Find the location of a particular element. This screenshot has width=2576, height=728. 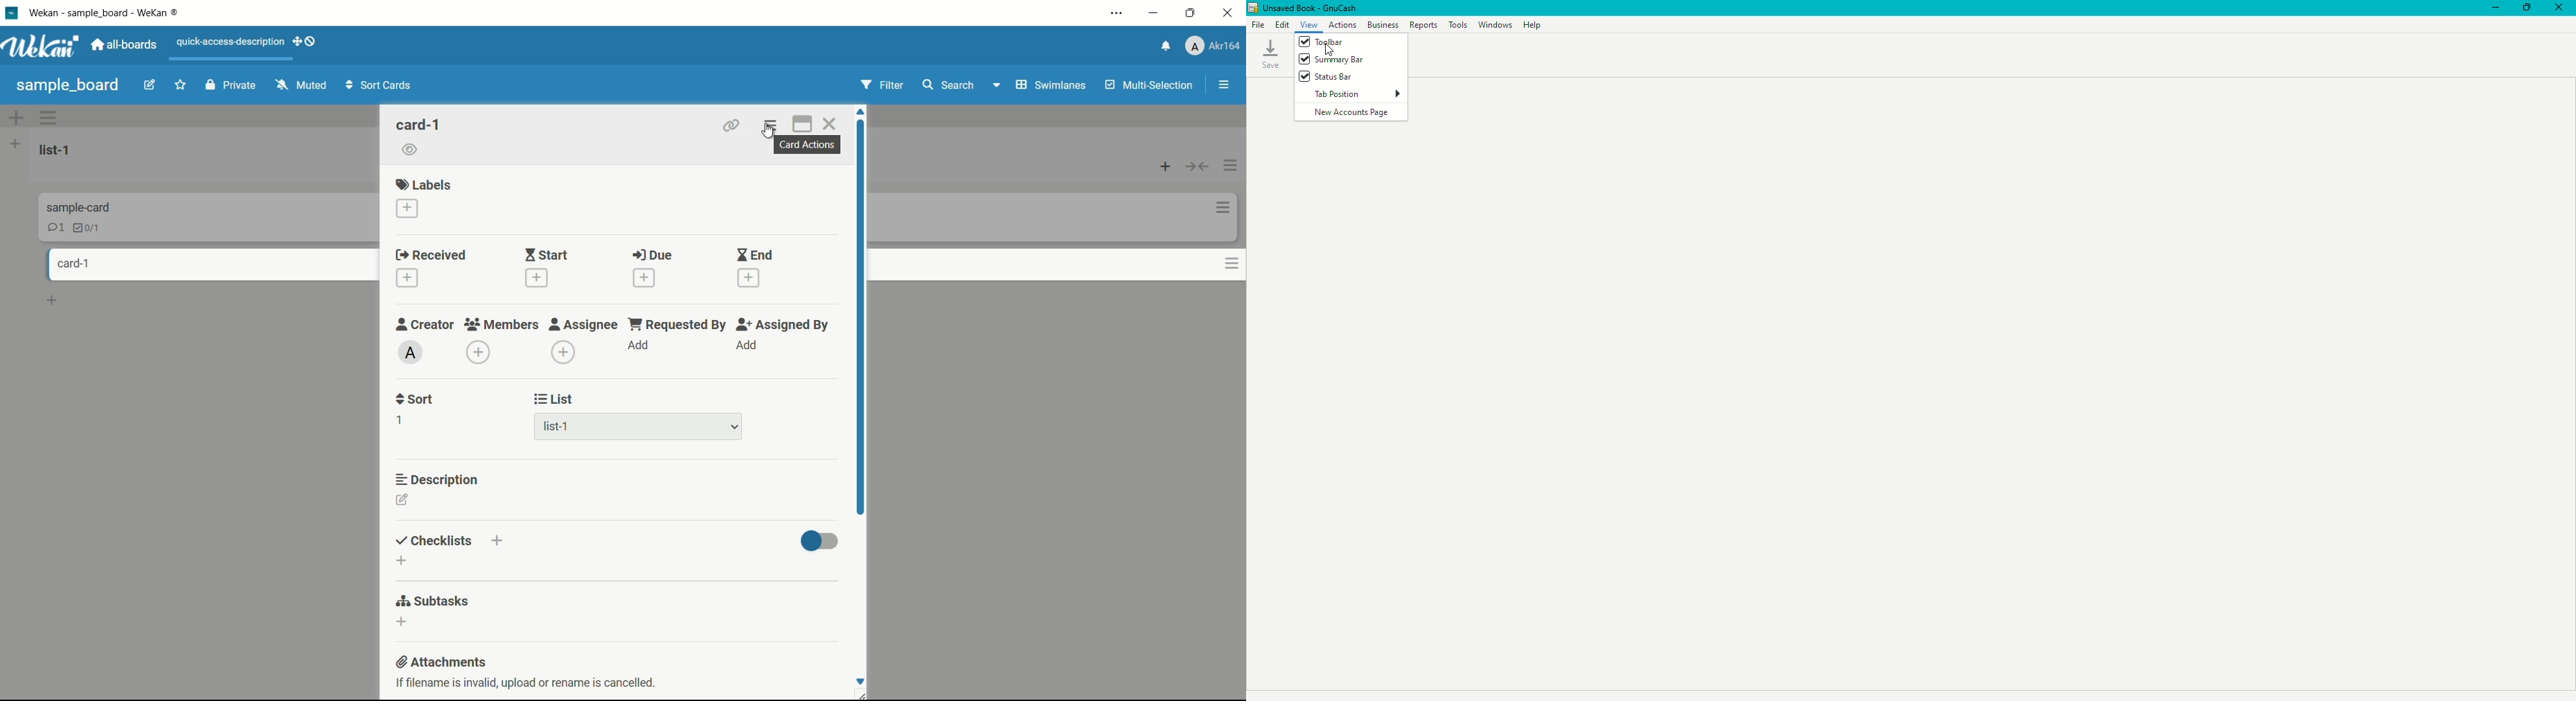

Minimize is located at coordinates (2493, 8).